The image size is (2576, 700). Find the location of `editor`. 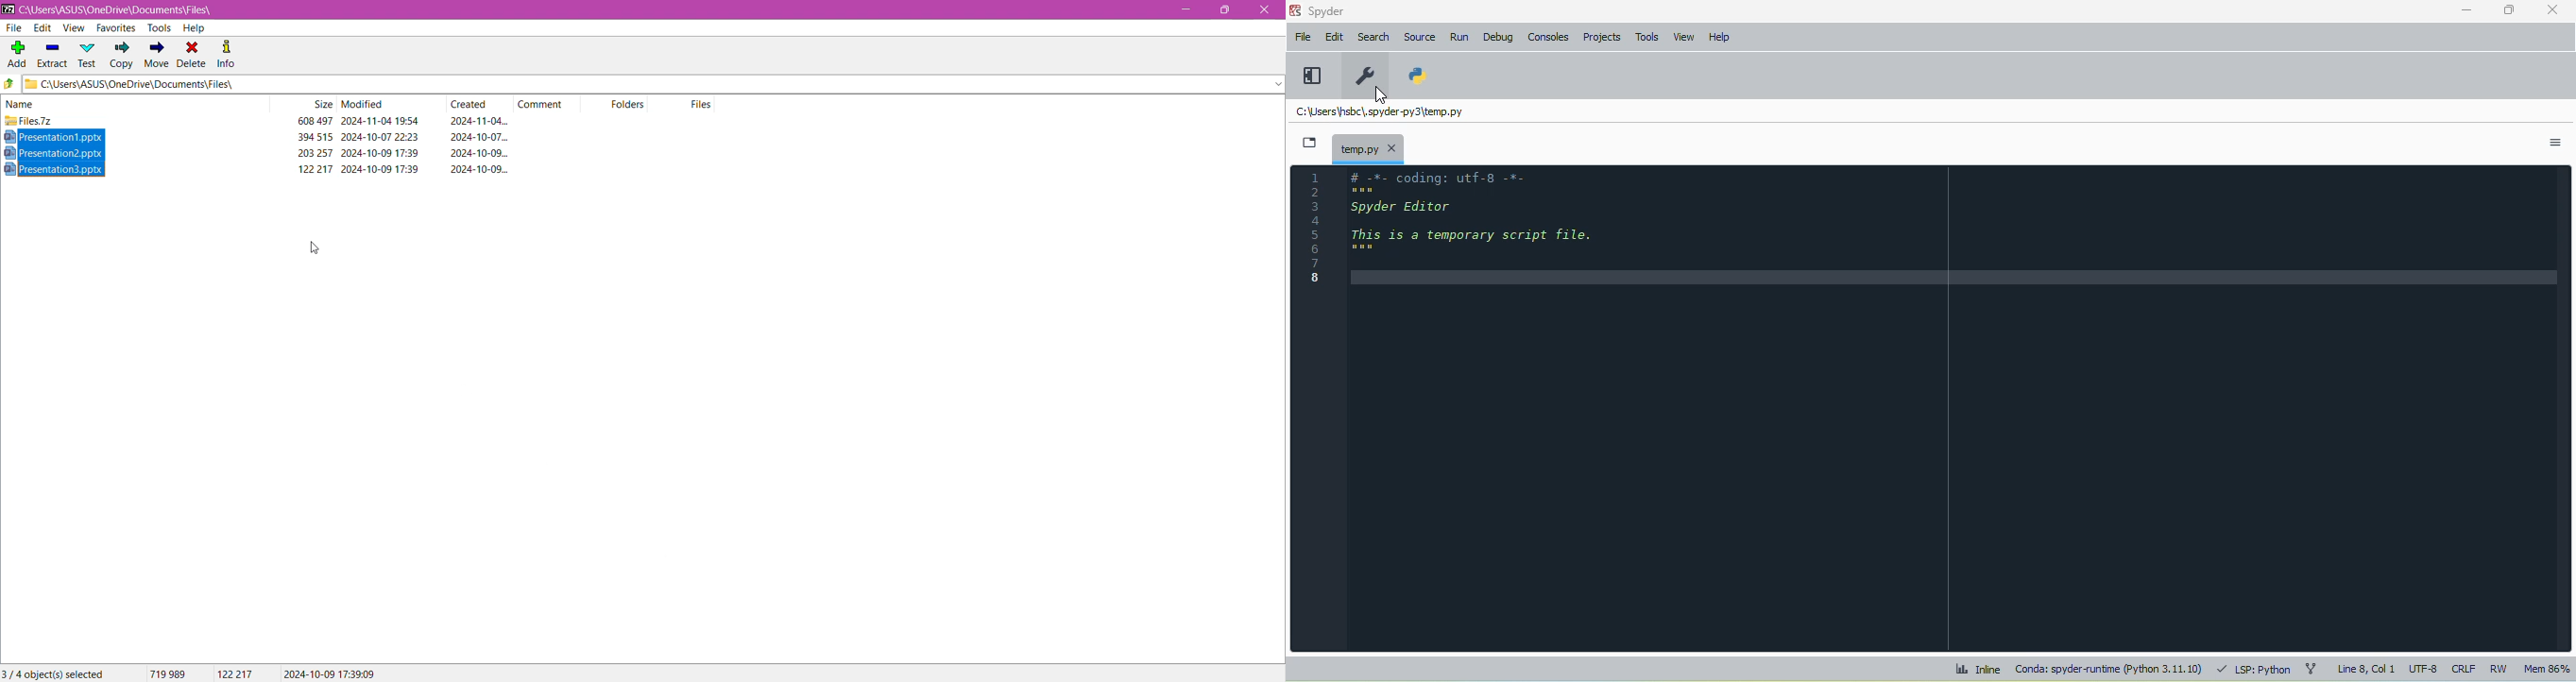

editor is located at coordinates (1955, 406).